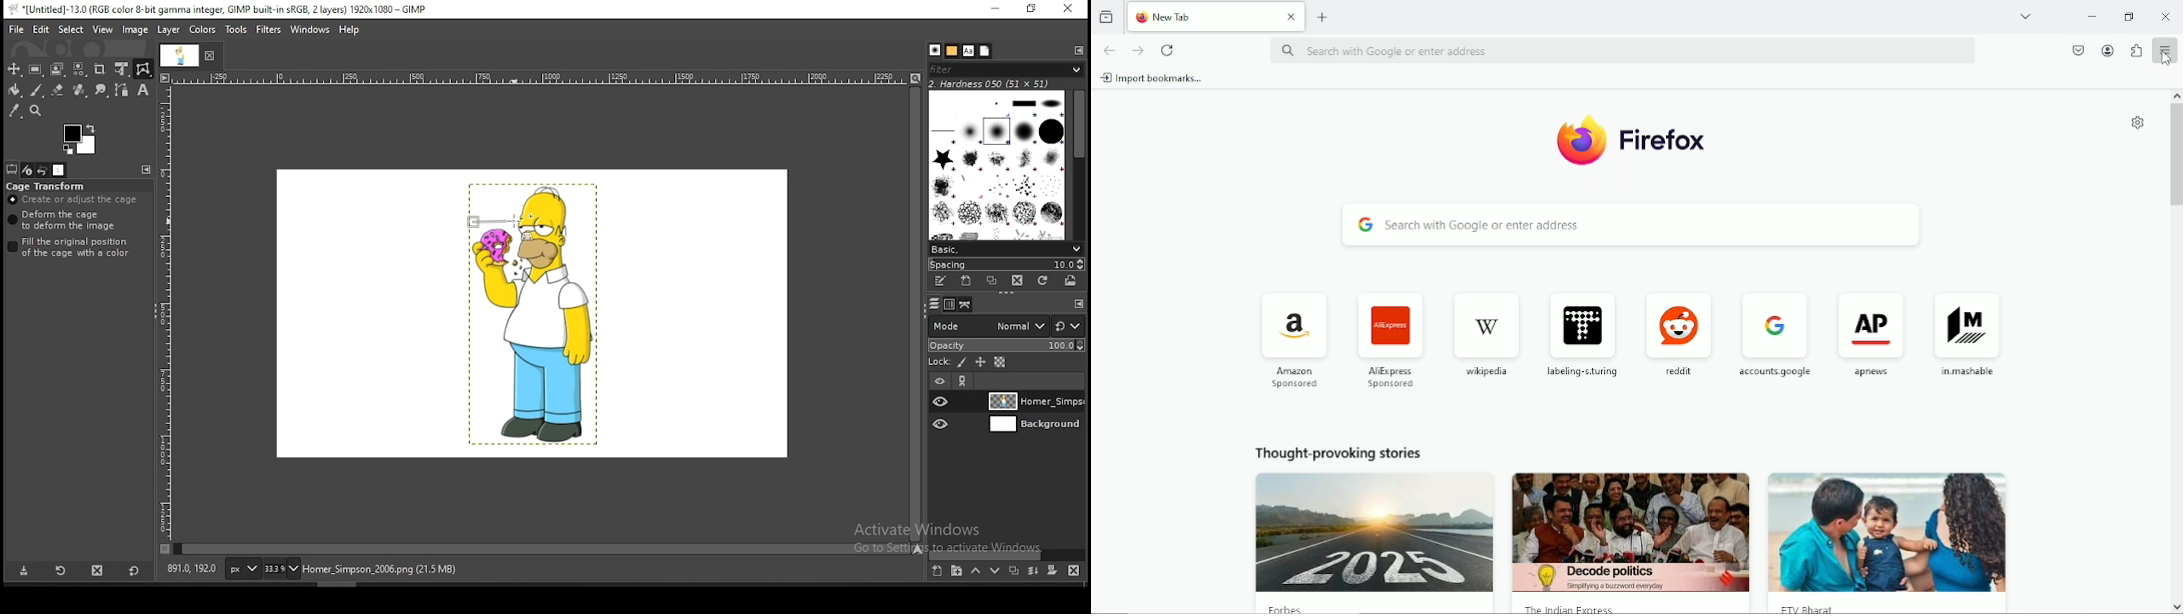 The width and height of the screenshot is (2184, 616). Describe the element at coordinates (1151, 78) in the screenshot. I see `import bookmarks` at that location.